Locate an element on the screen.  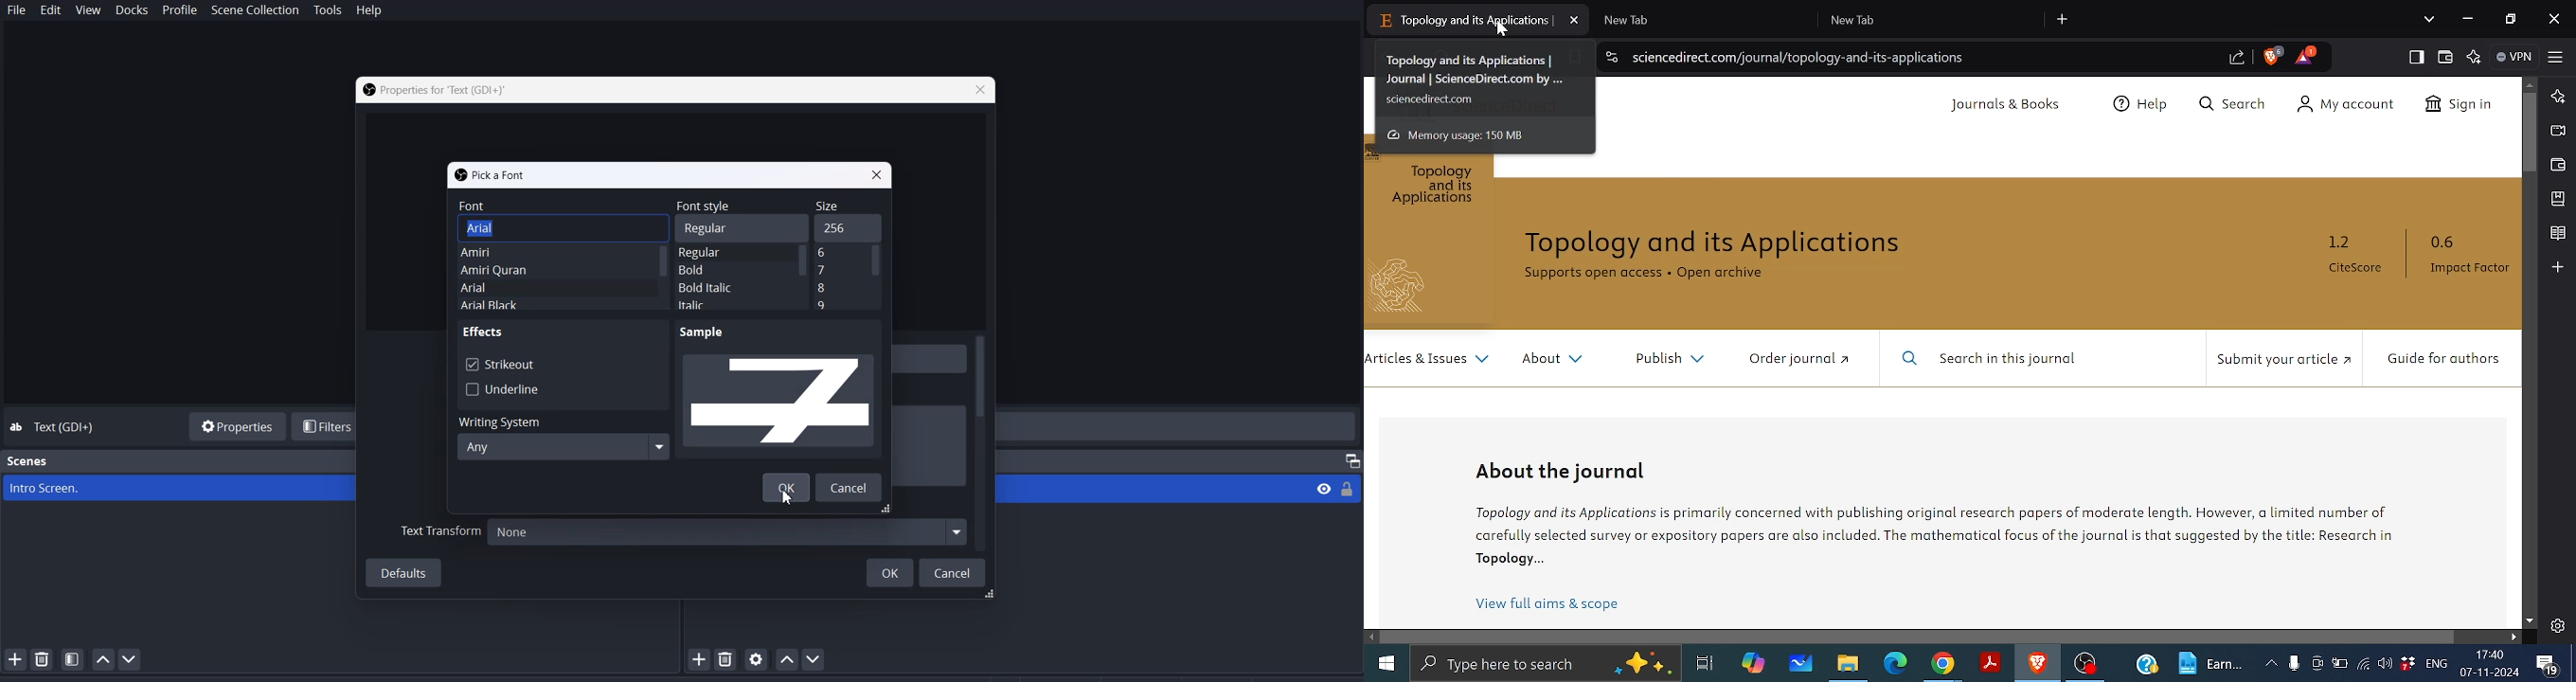
Vertical Scroll bar is located at coordinates (981, 440).